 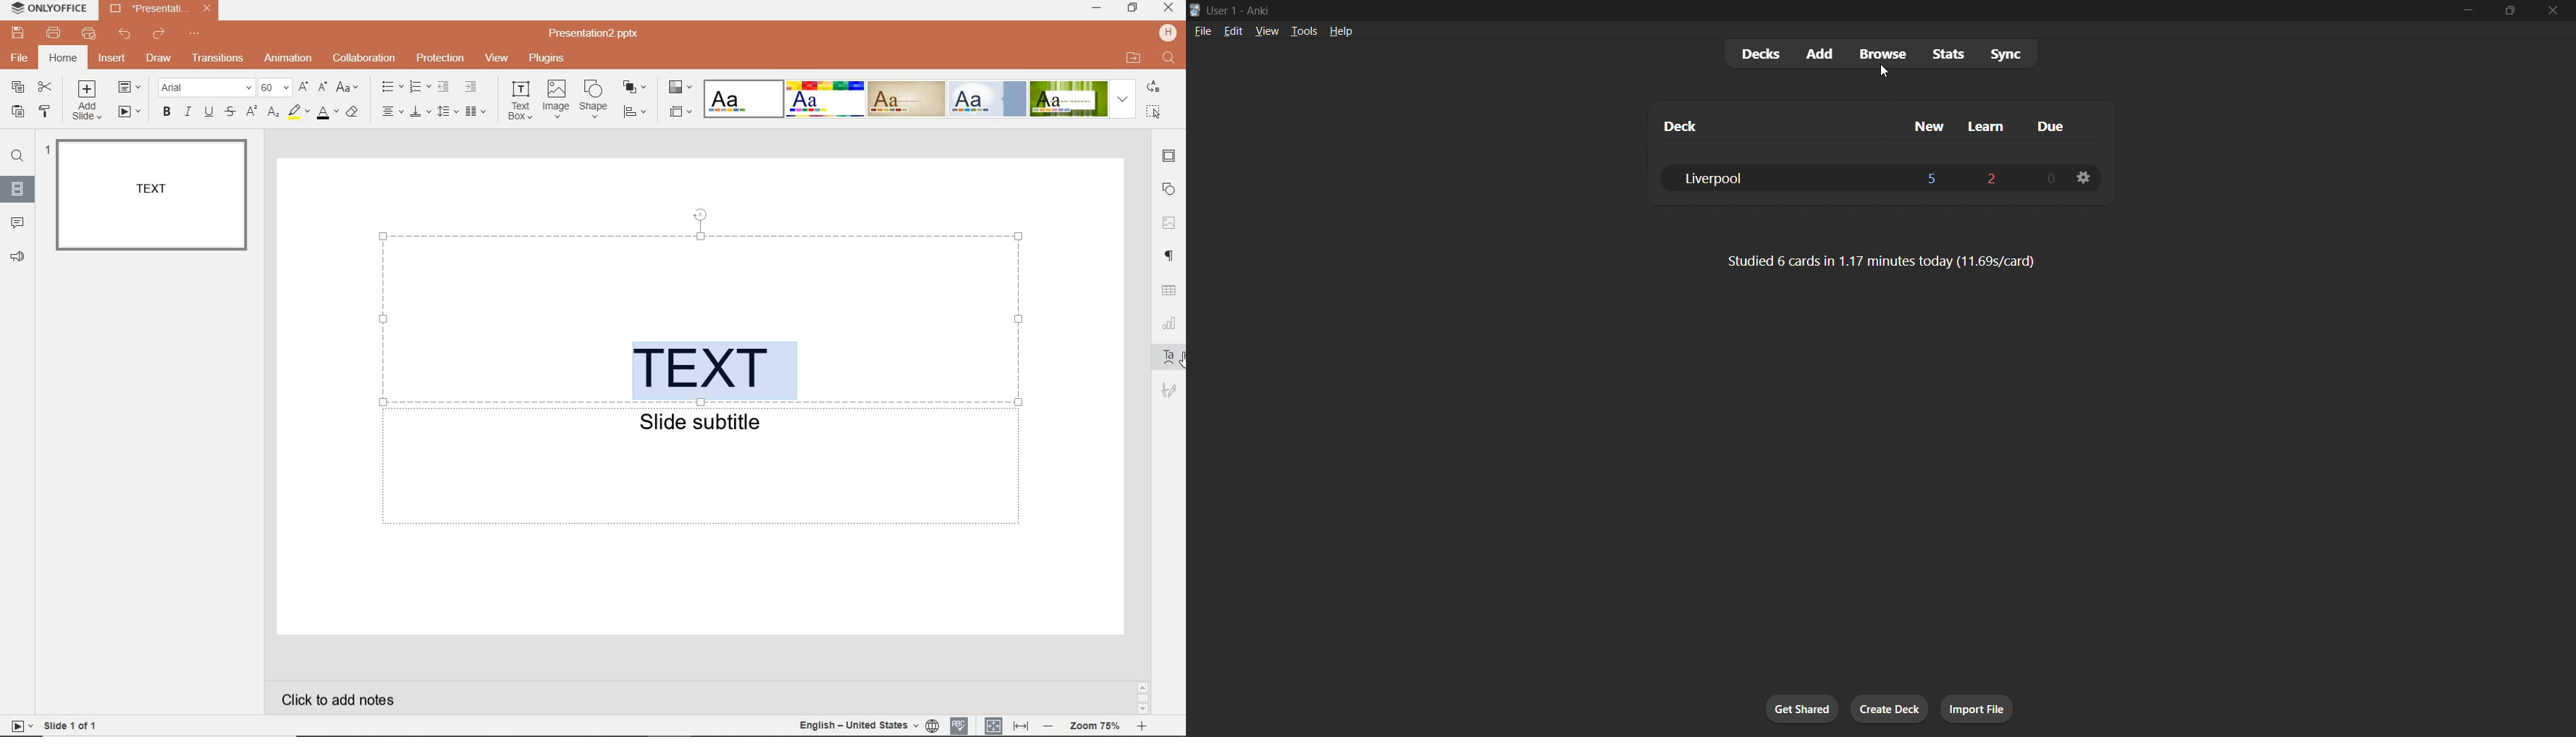 I want to click on add, so click(x=1822, y=53).